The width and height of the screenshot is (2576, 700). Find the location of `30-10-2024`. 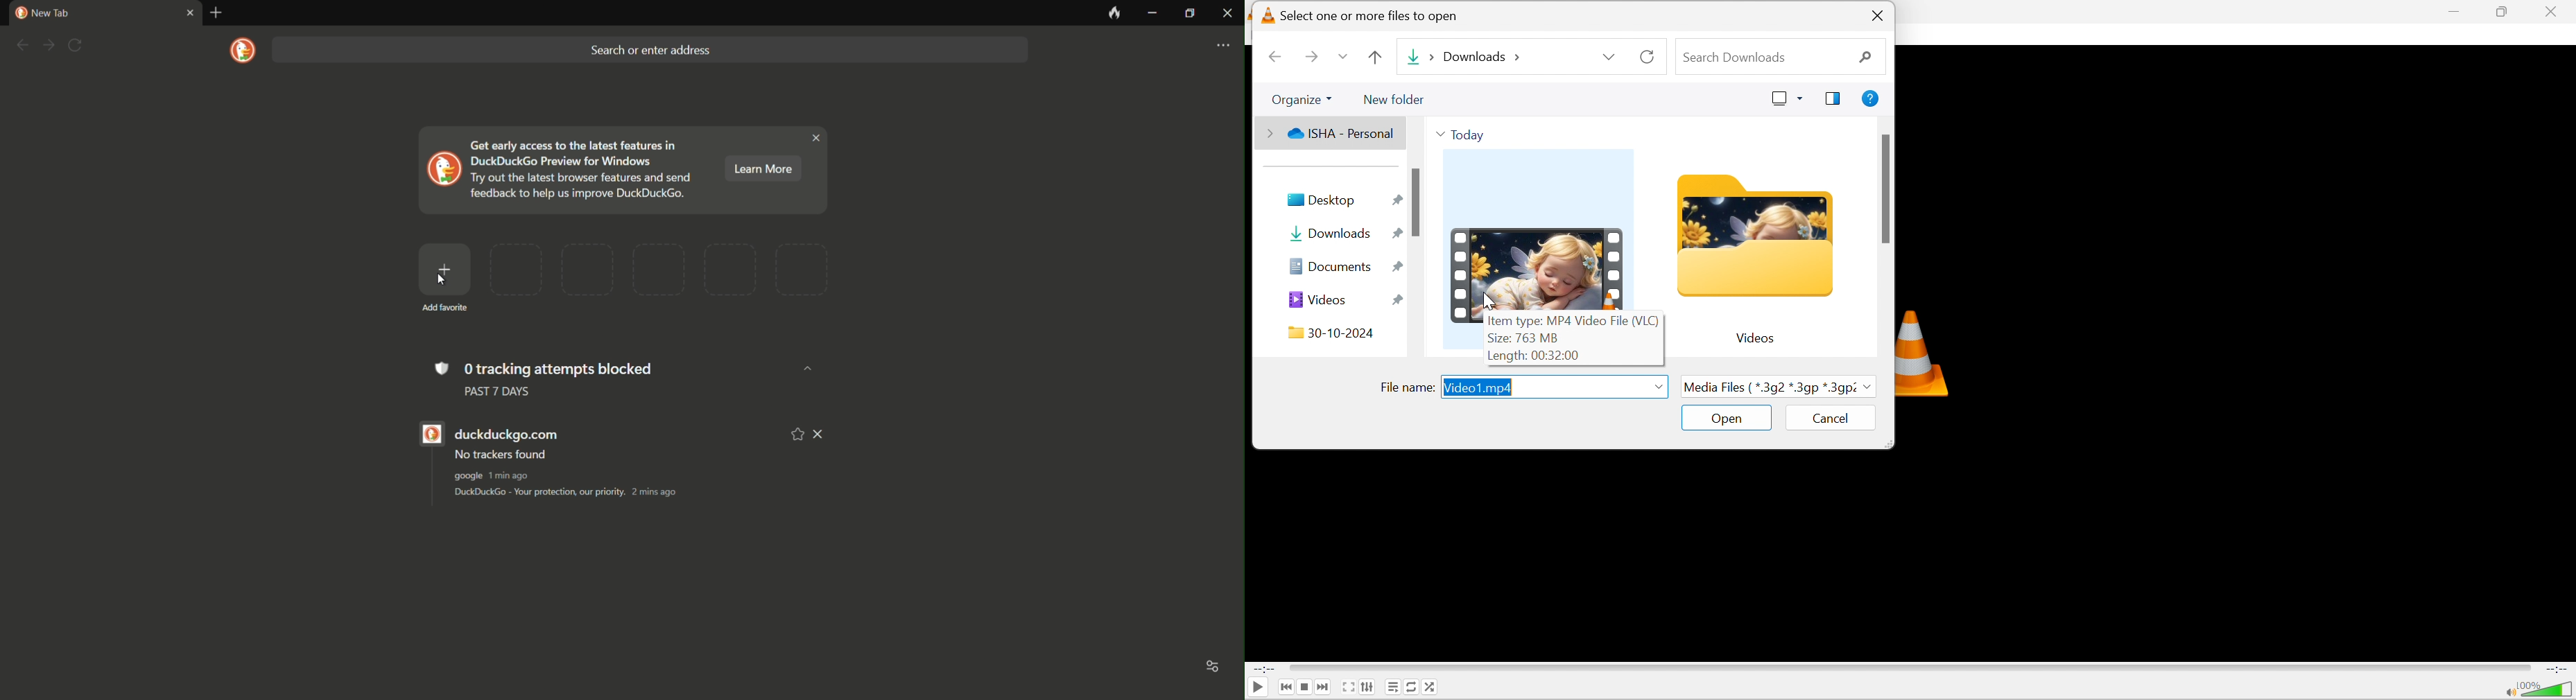

30-10-2024 is located at coordinates (1333, 333).